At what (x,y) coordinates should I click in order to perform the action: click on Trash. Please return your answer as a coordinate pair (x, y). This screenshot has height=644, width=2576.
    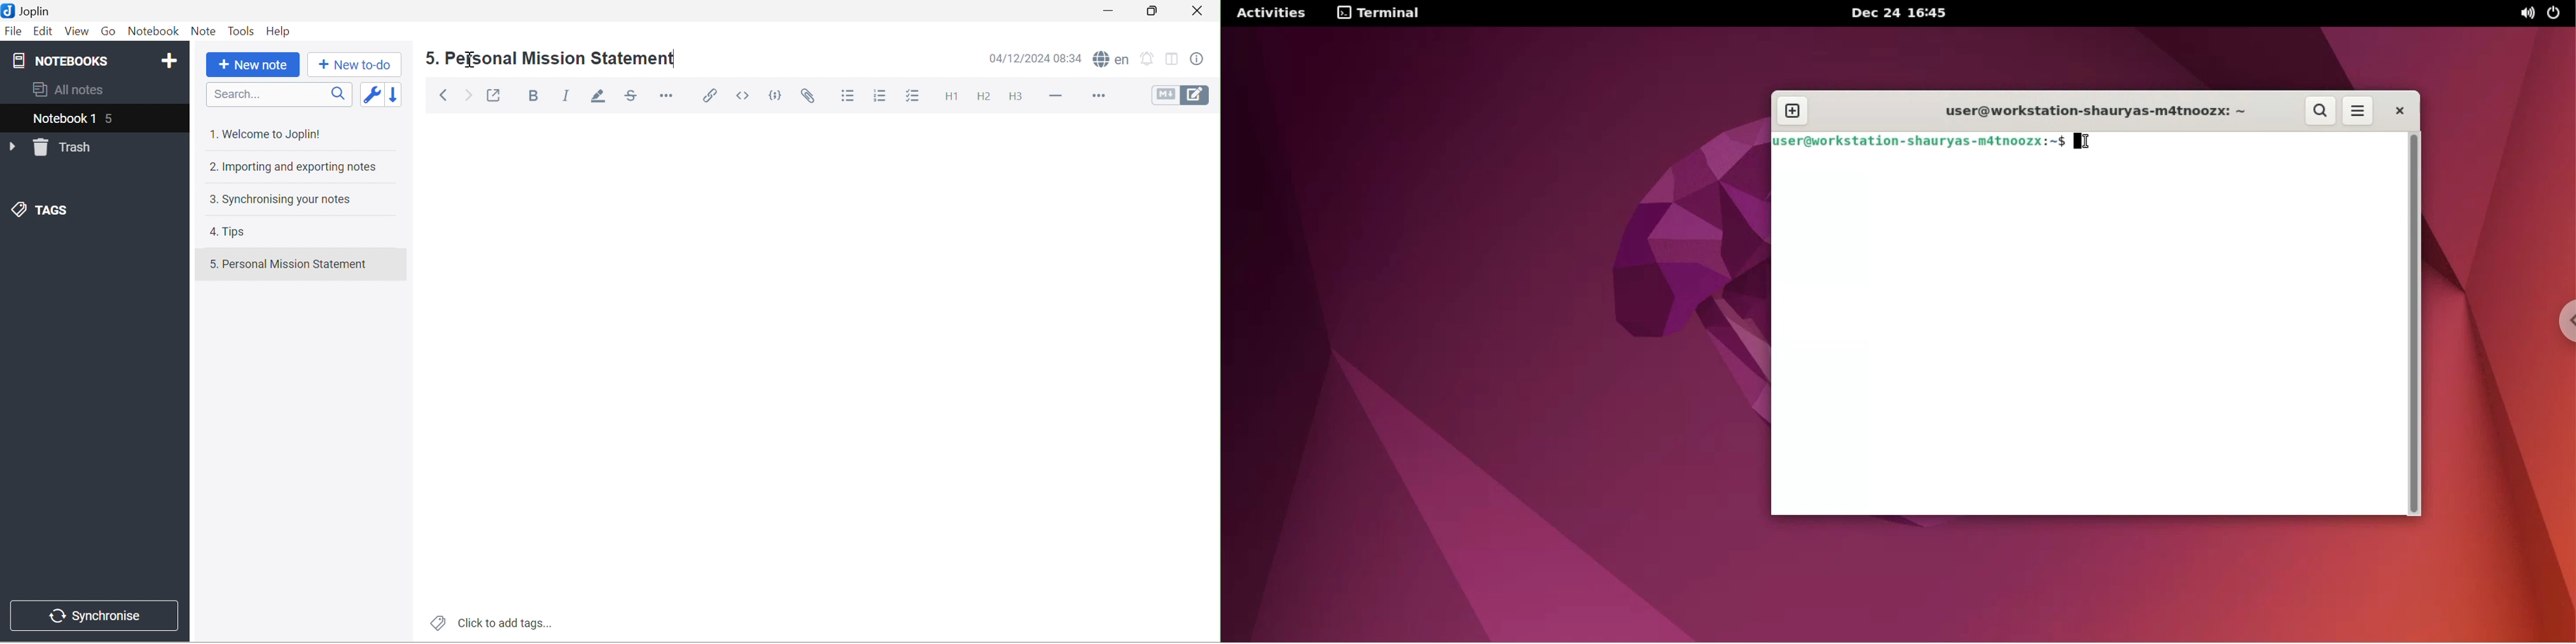
    Looking at the image, I should click on (66, 148).